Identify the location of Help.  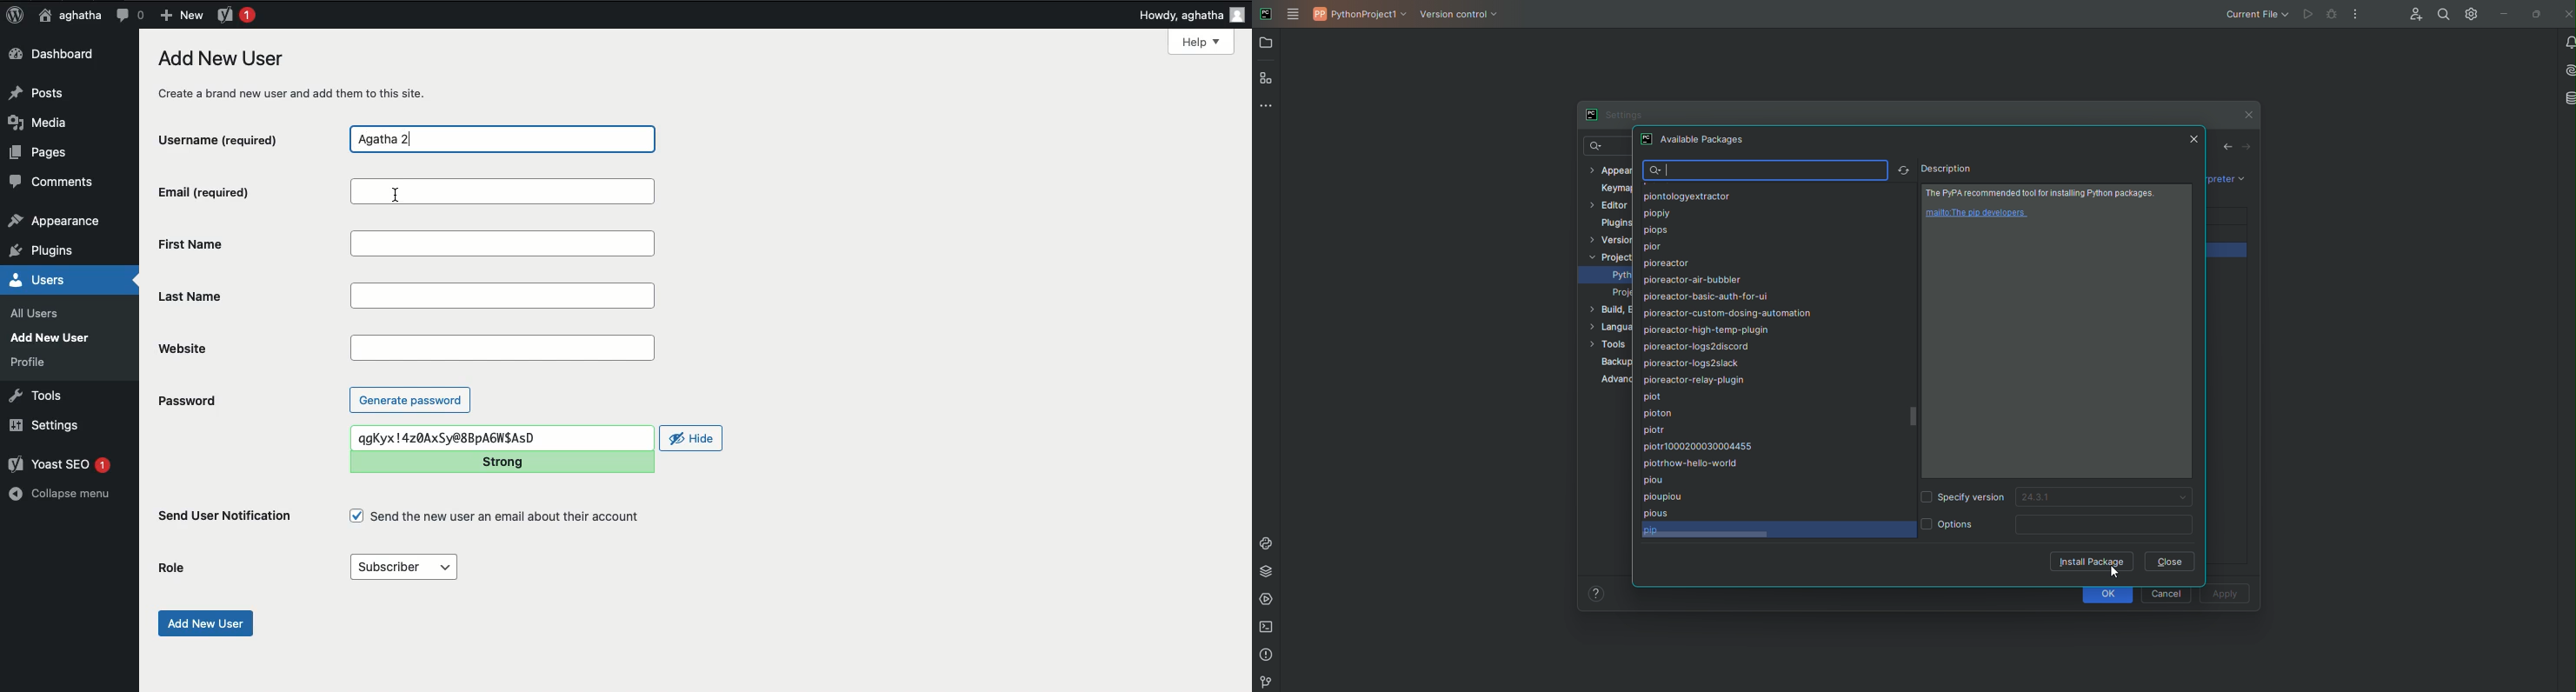
(1201, 42).